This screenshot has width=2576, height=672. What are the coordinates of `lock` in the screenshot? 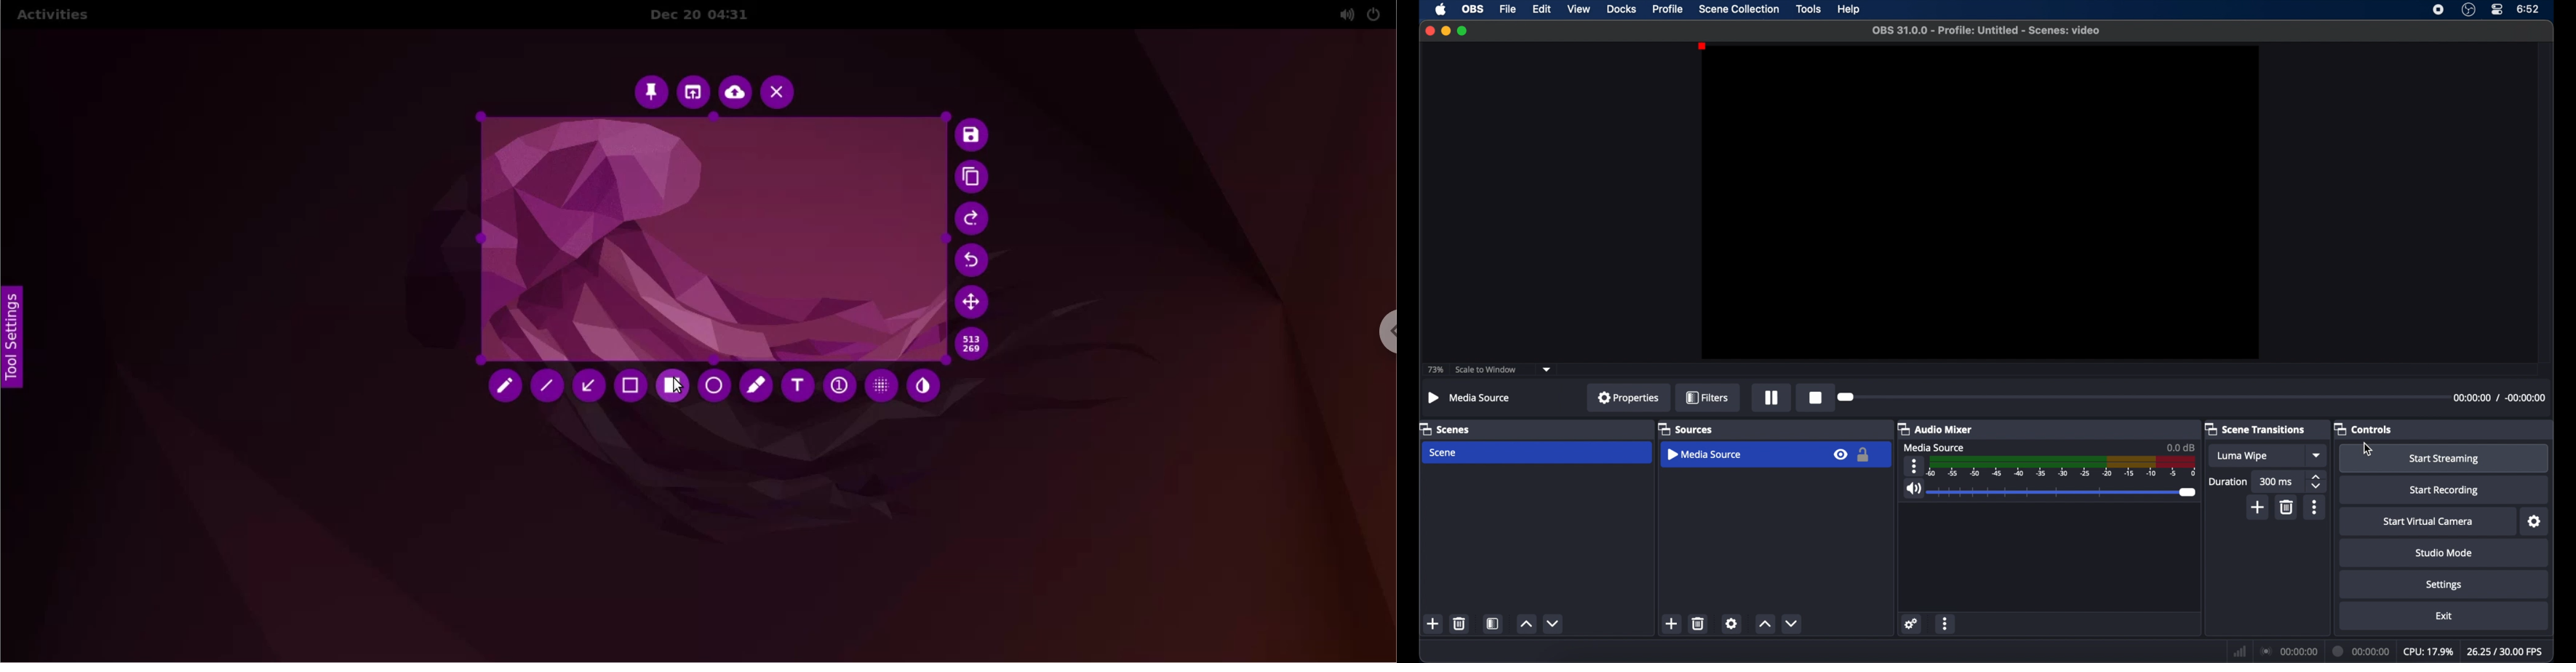 It's located at (1865, 454).